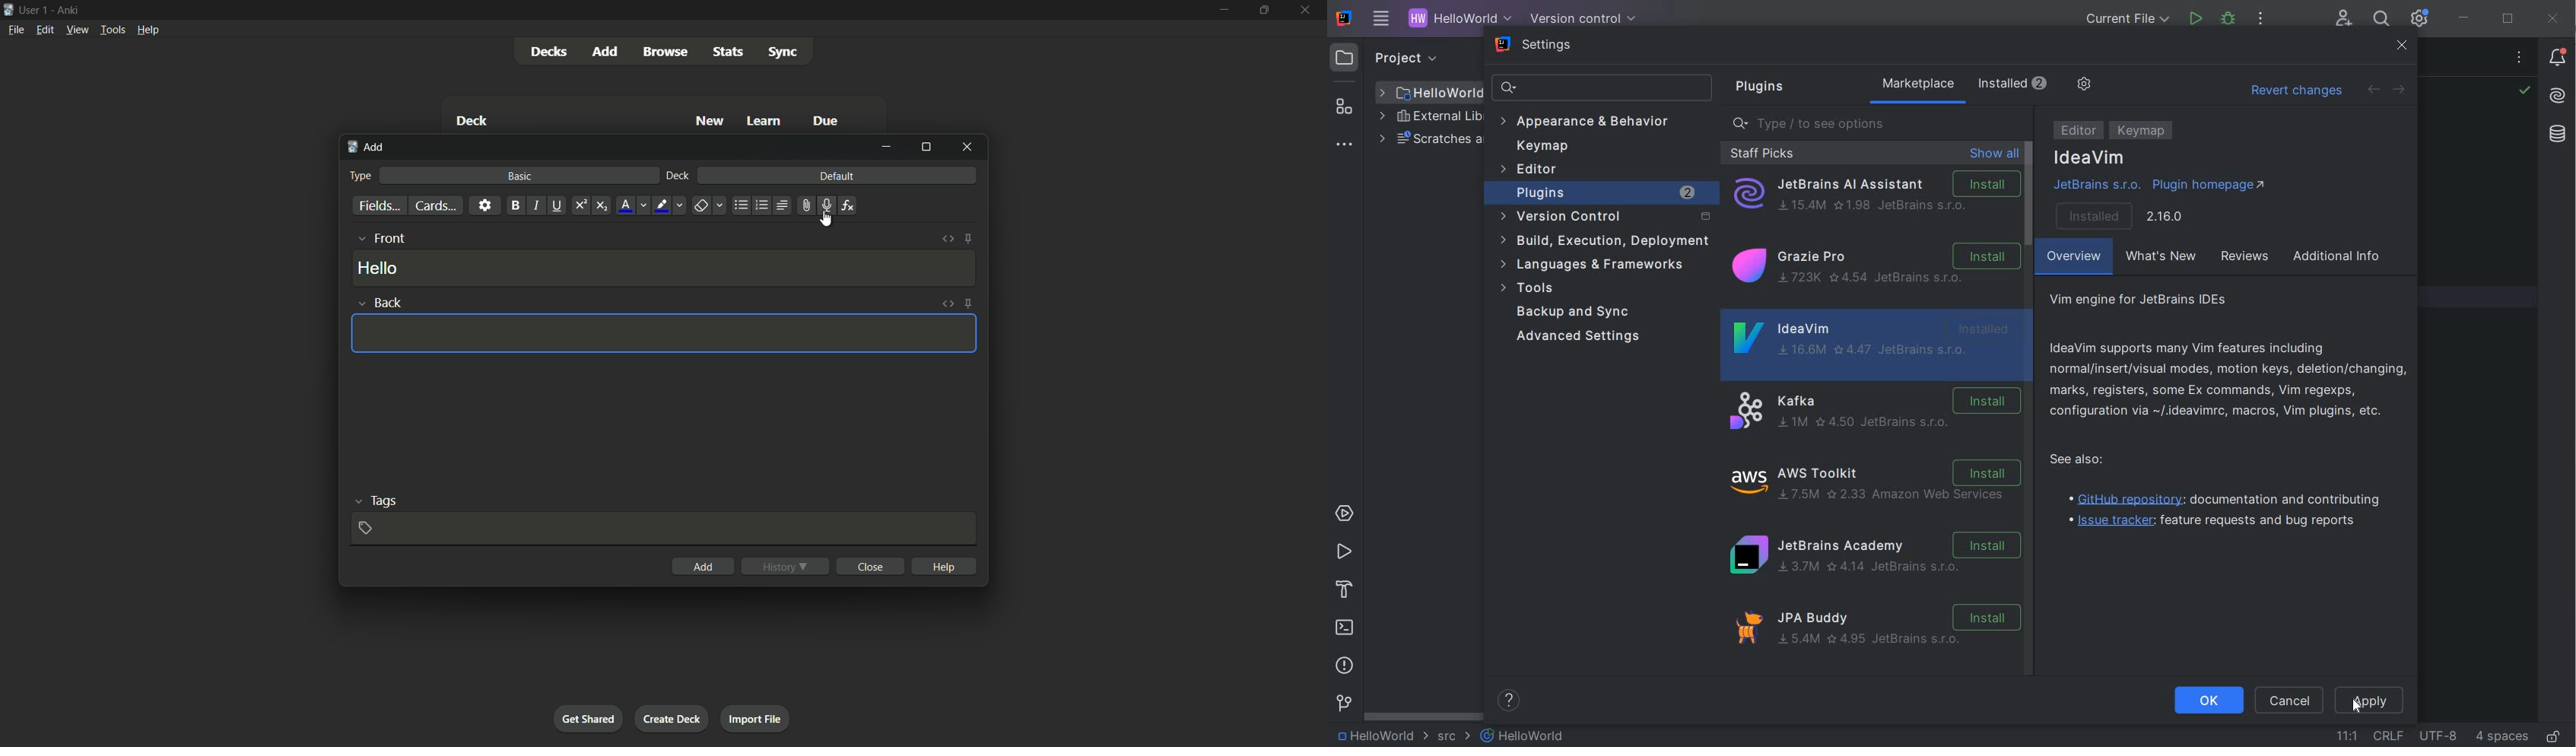 The width and height of the screenshot is (2576, 756). What do you see at coordinates (765, 120) in the screenshot?
I see `learn` at bounding box center [765, 120].